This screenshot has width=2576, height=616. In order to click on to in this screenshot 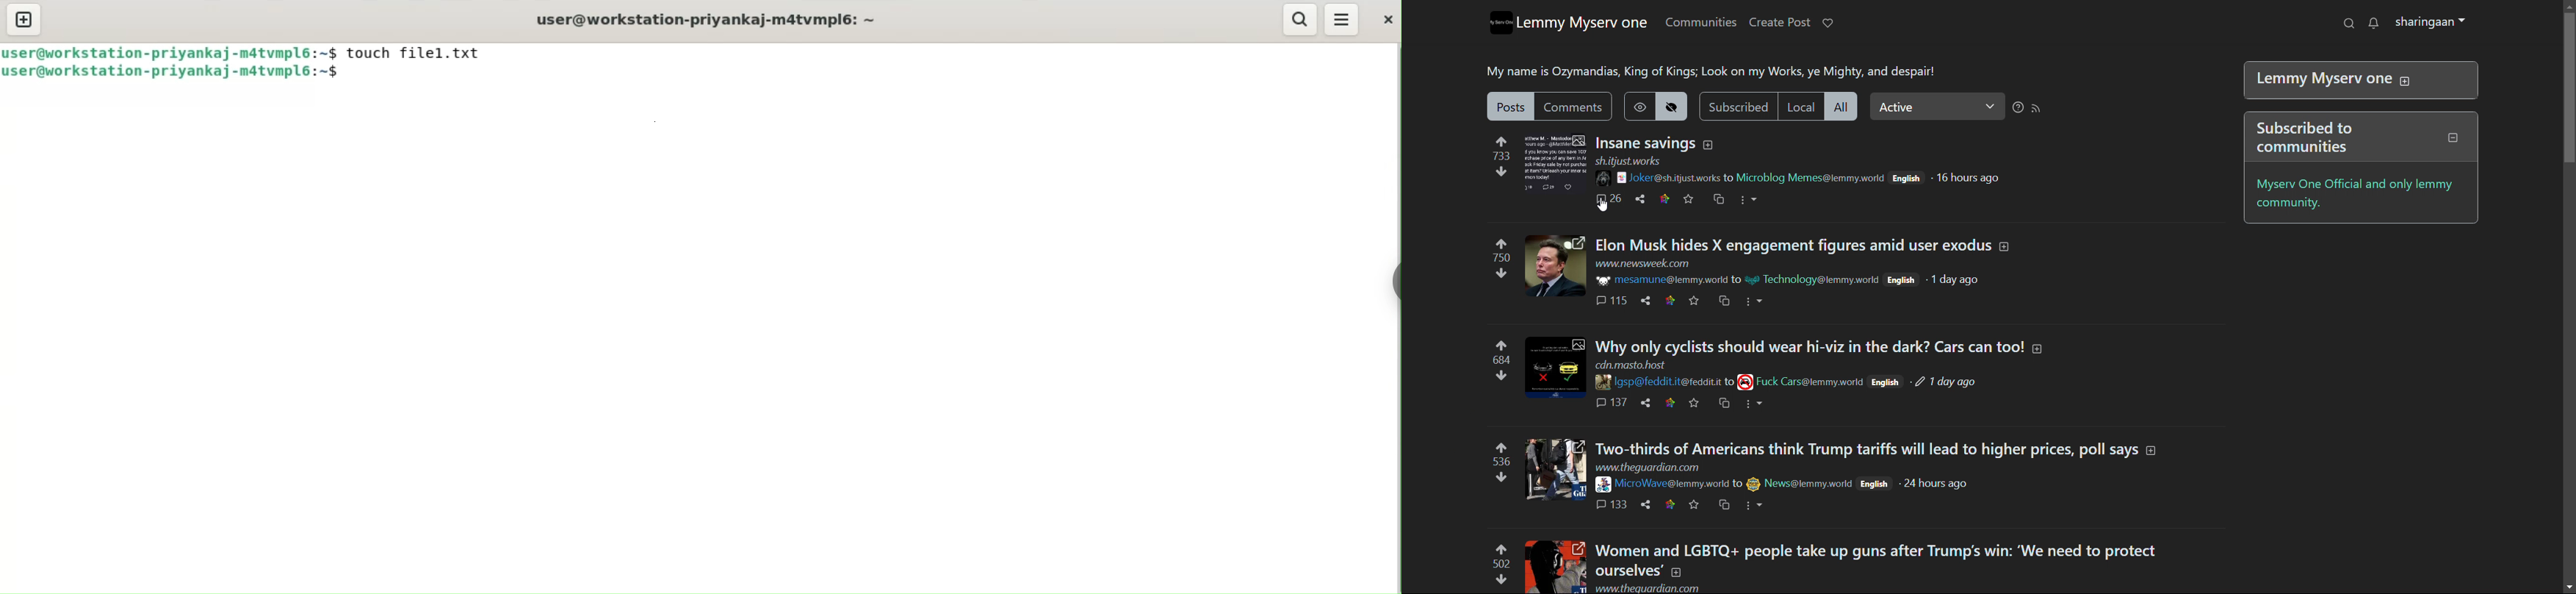, I will do `click(1738, 484)`.